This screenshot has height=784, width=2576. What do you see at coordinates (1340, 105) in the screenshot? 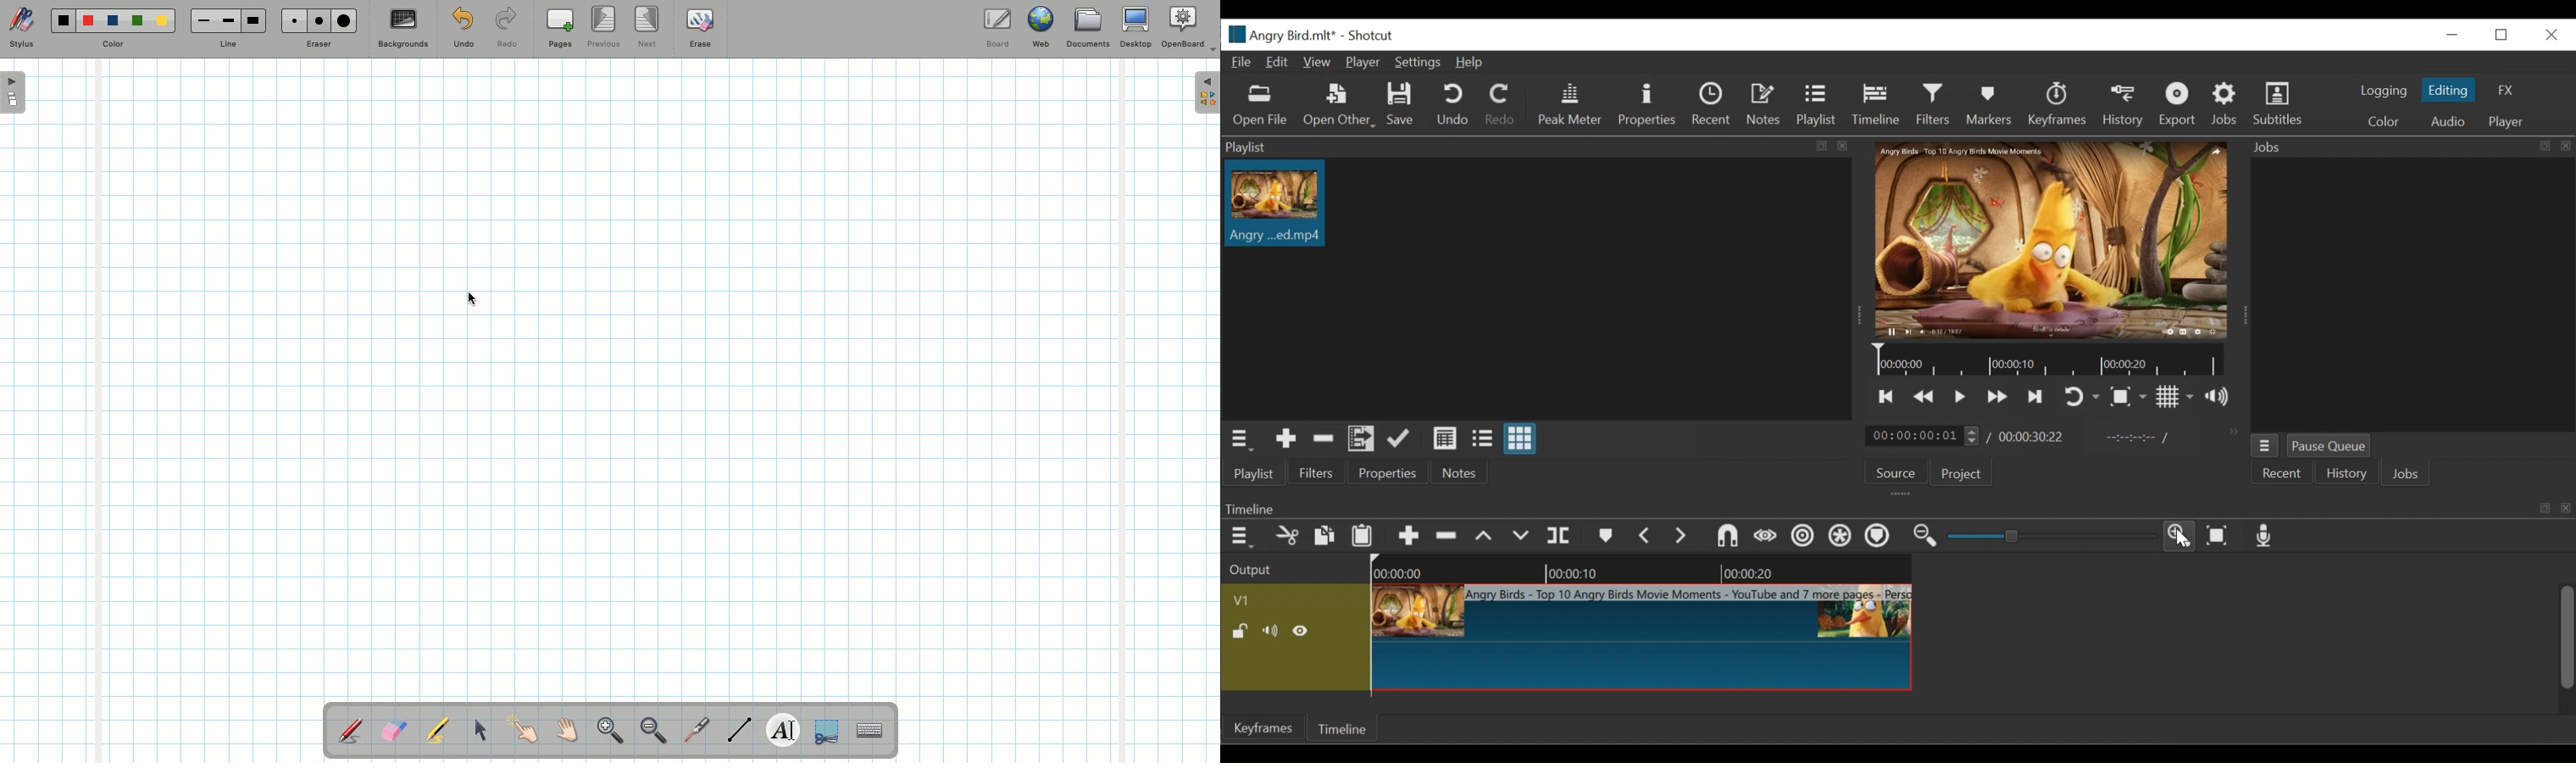
I see `Open Other` at bounding box center [1340, 105].